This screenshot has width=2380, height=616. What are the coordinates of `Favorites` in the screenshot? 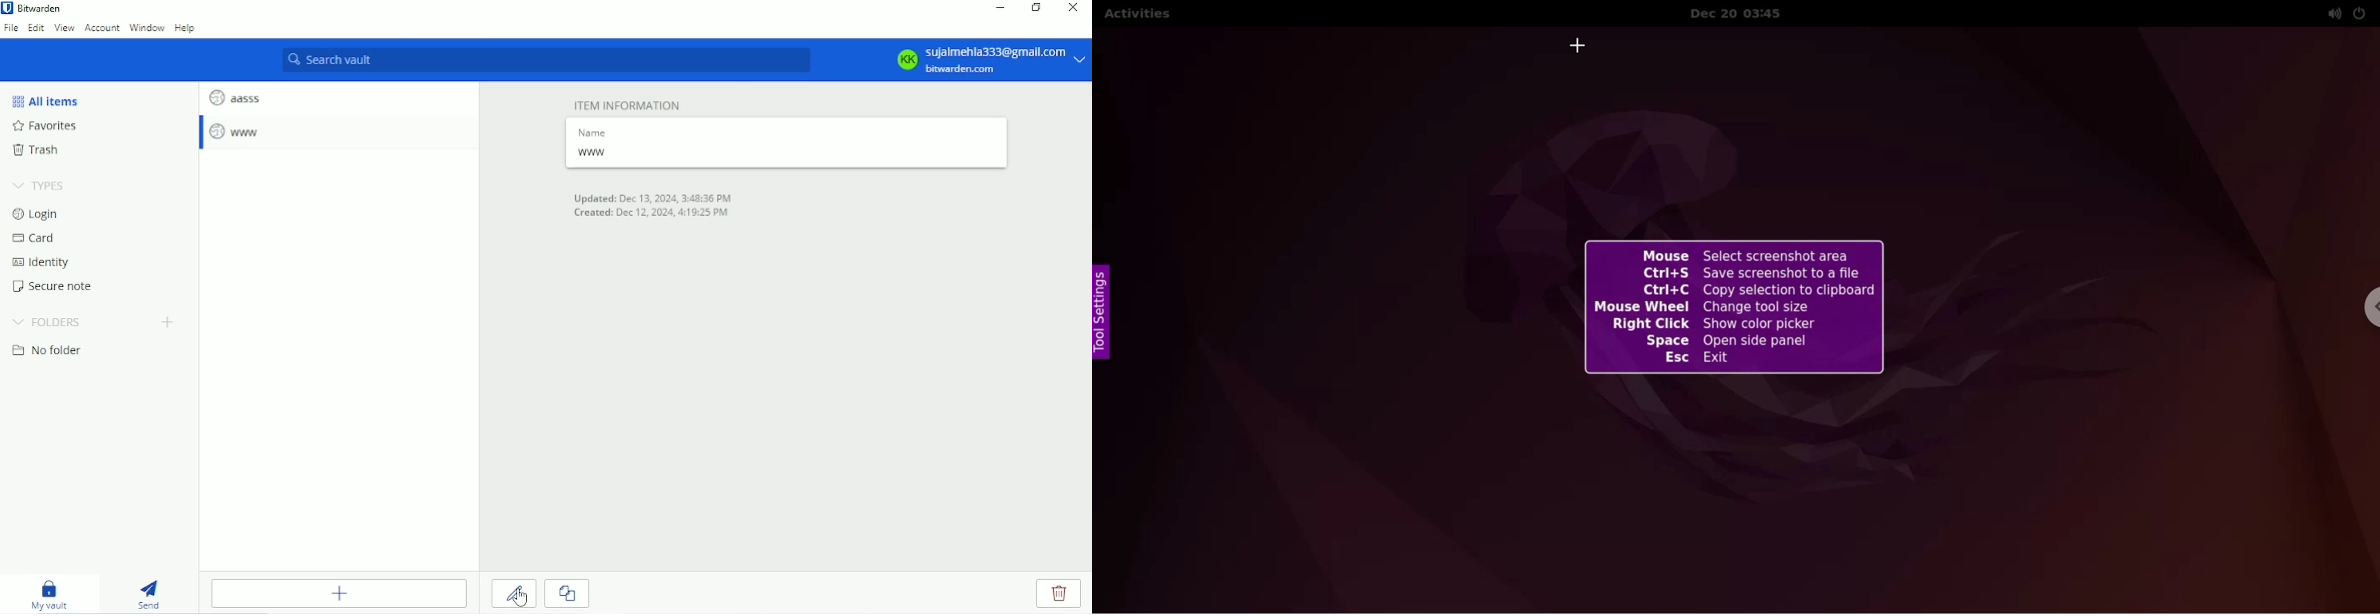 It's located at (49, 127).